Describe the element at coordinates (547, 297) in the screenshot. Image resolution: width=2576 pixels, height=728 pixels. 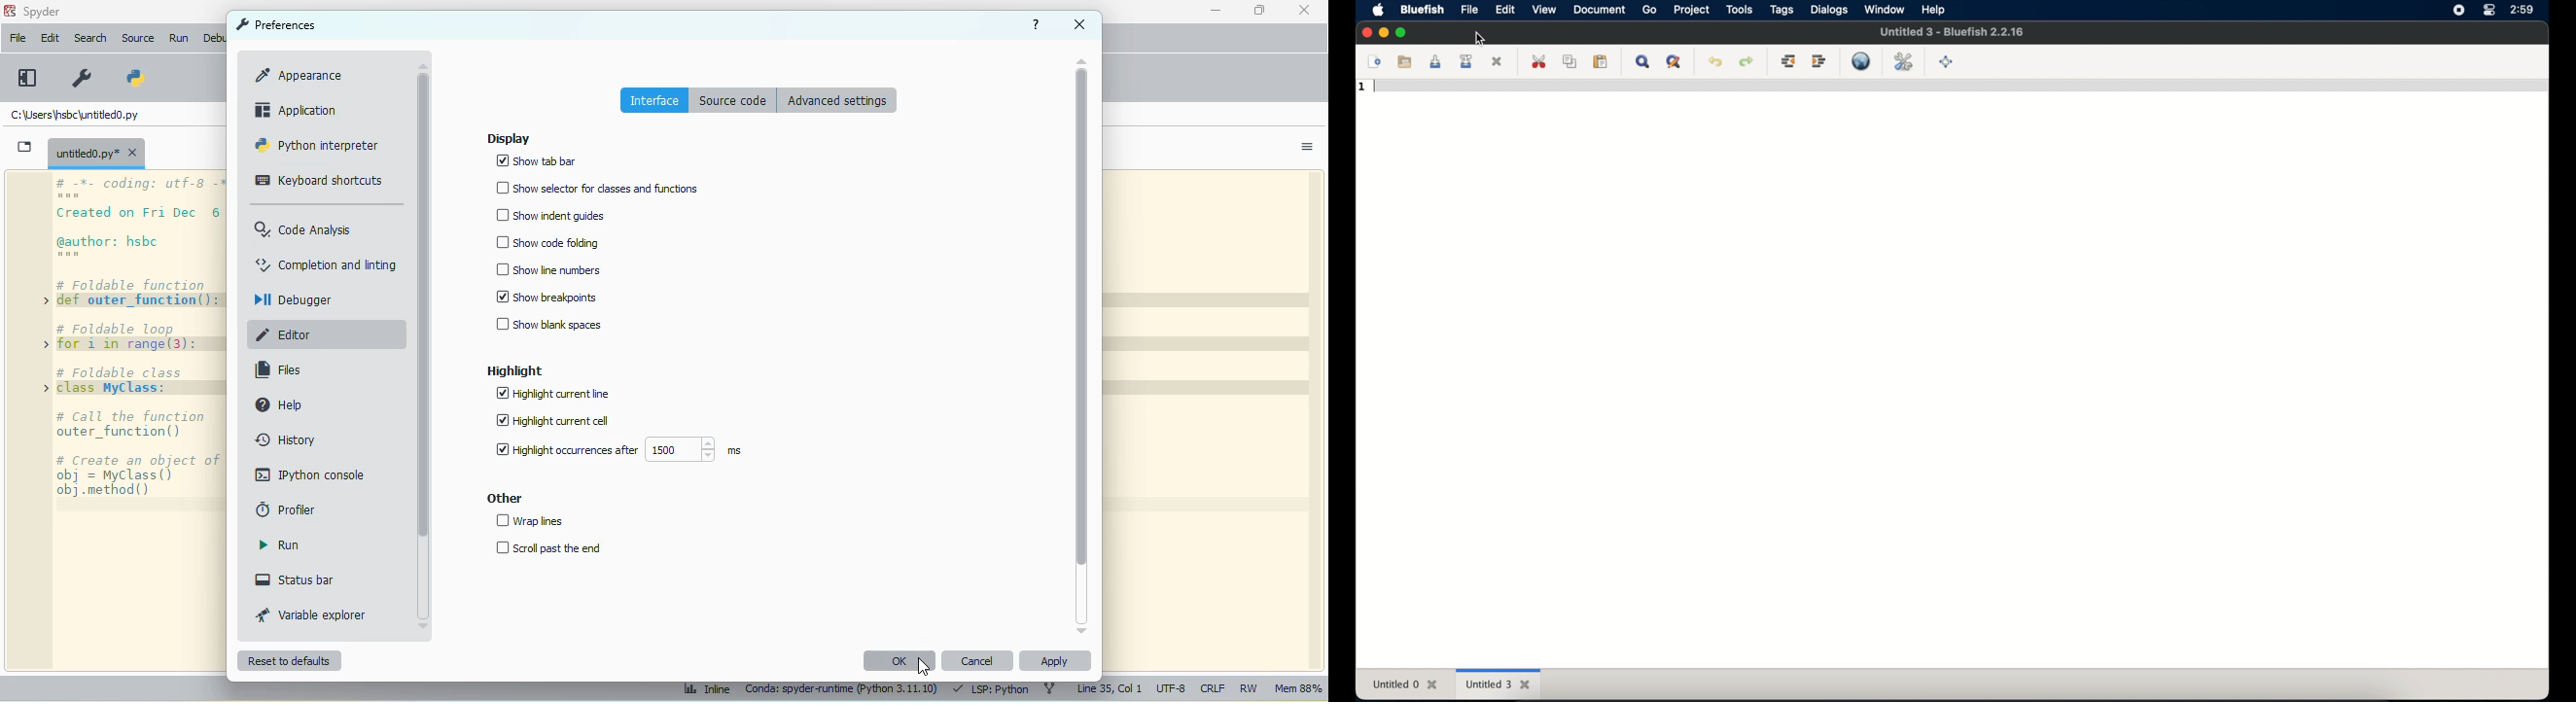
I see `show breakpoints` at that location.